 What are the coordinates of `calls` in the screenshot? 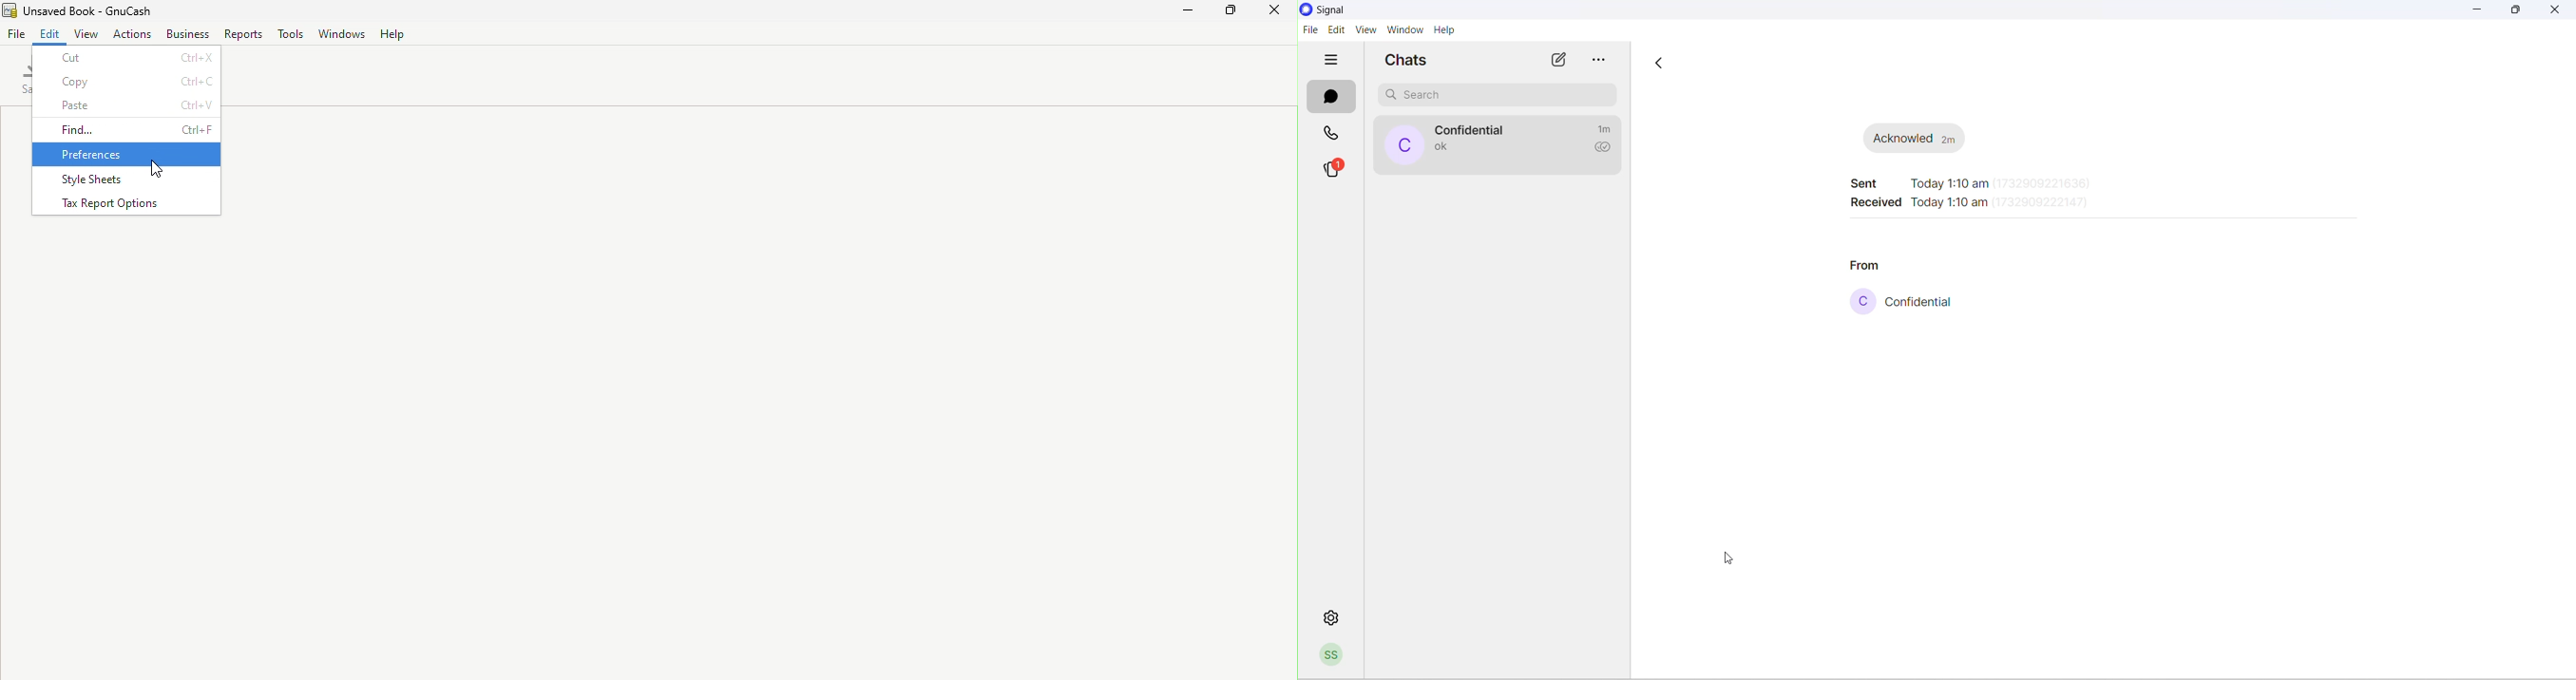 It's located at (1329, 132).